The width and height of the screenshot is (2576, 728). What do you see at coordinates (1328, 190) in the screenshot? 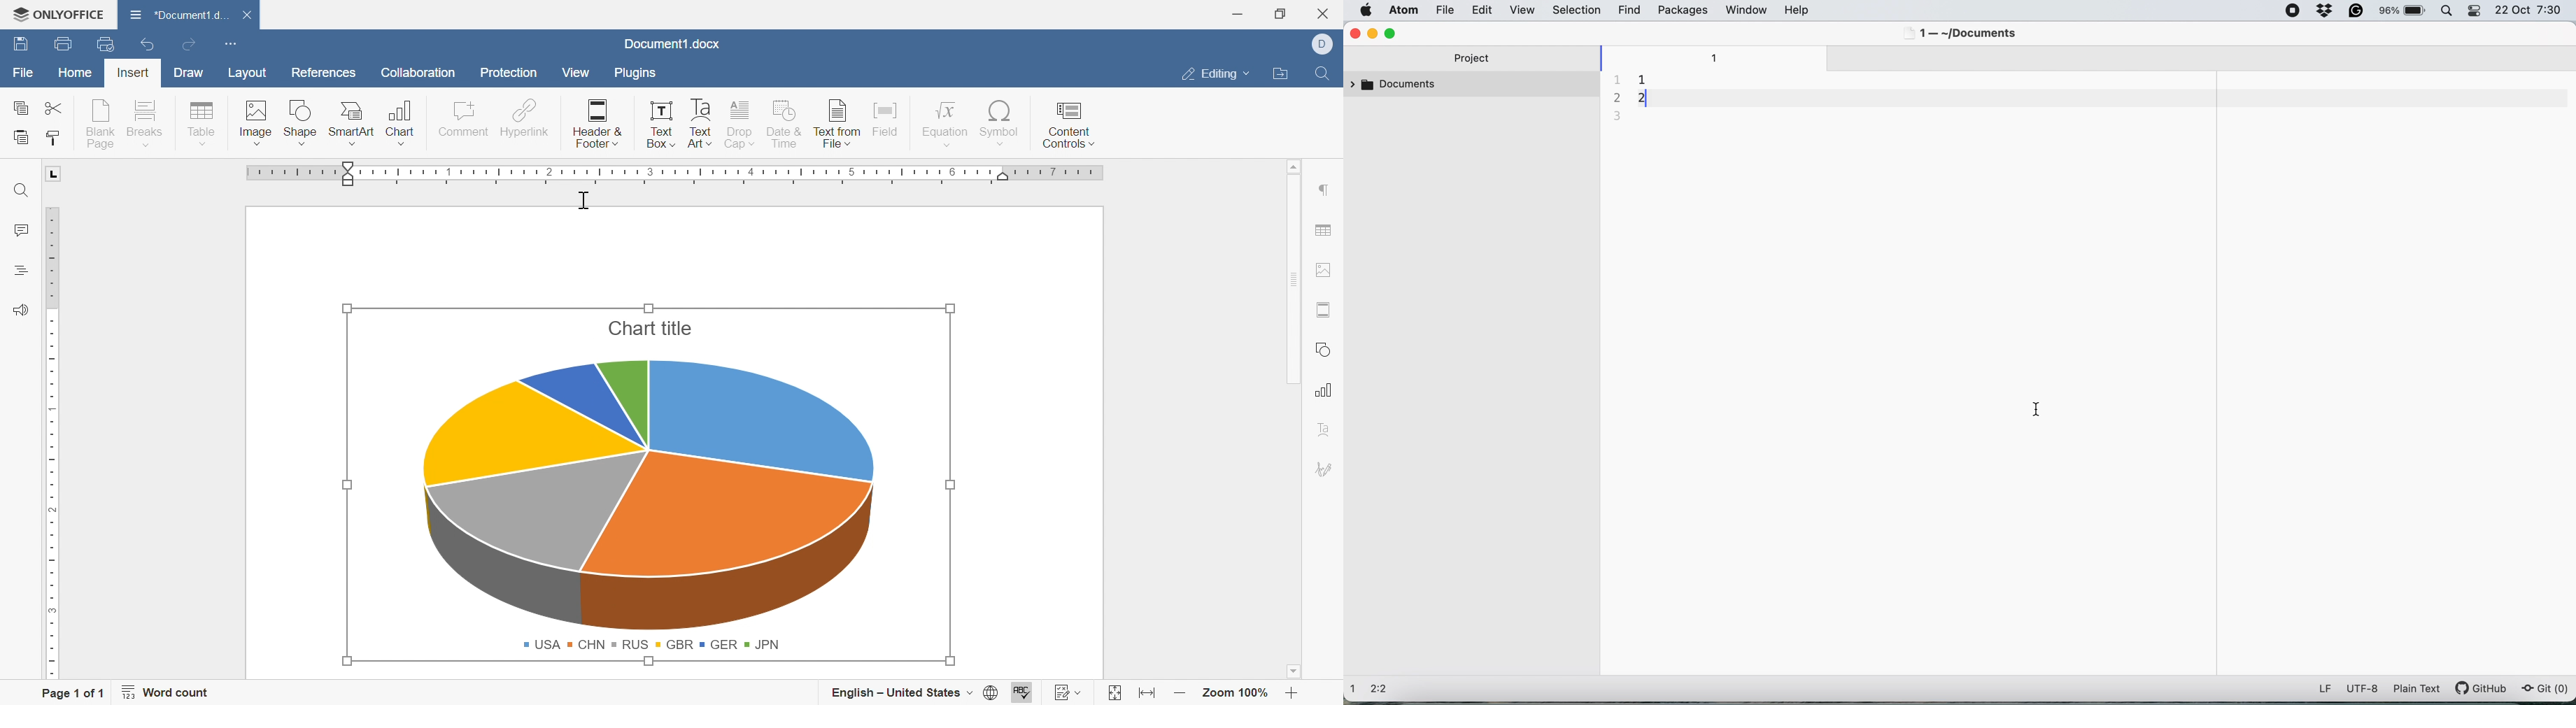
I see `Paragraph settings` at bounding box center [1328, 190].